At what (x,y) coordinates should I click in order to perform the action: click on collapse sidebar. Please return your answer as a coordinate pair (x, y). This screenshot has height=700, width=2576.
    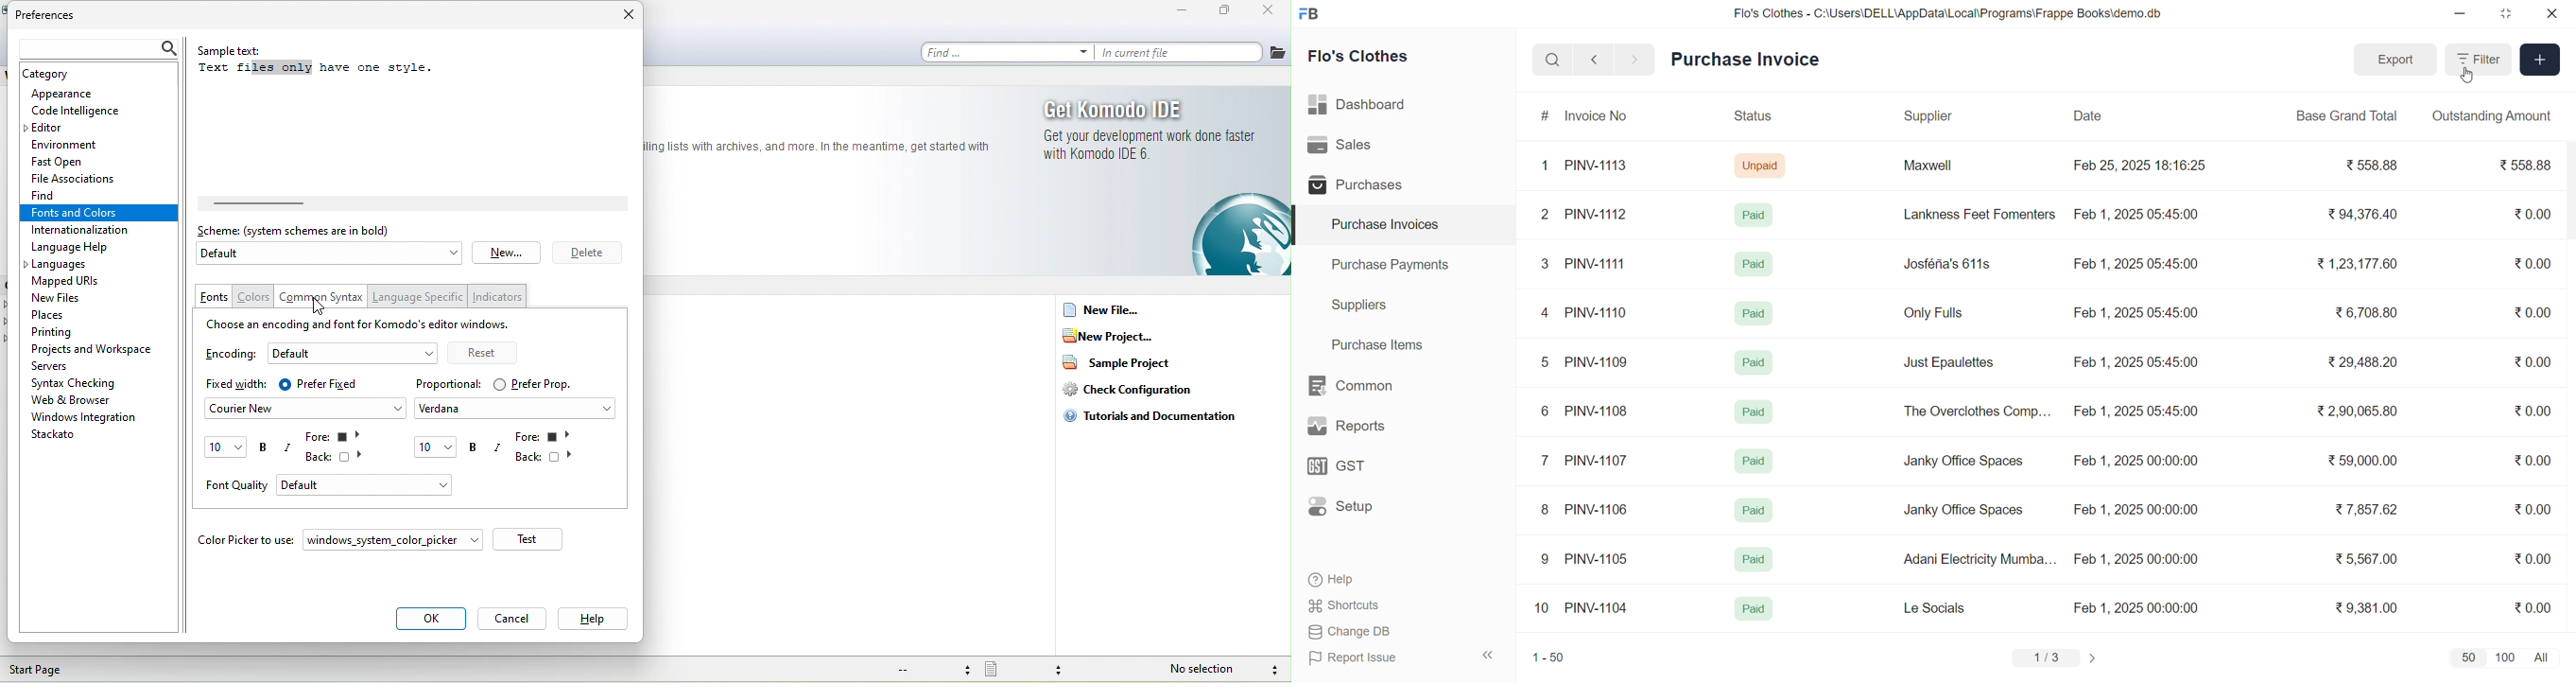
    Looking at the image, I should click on (1489, 656).